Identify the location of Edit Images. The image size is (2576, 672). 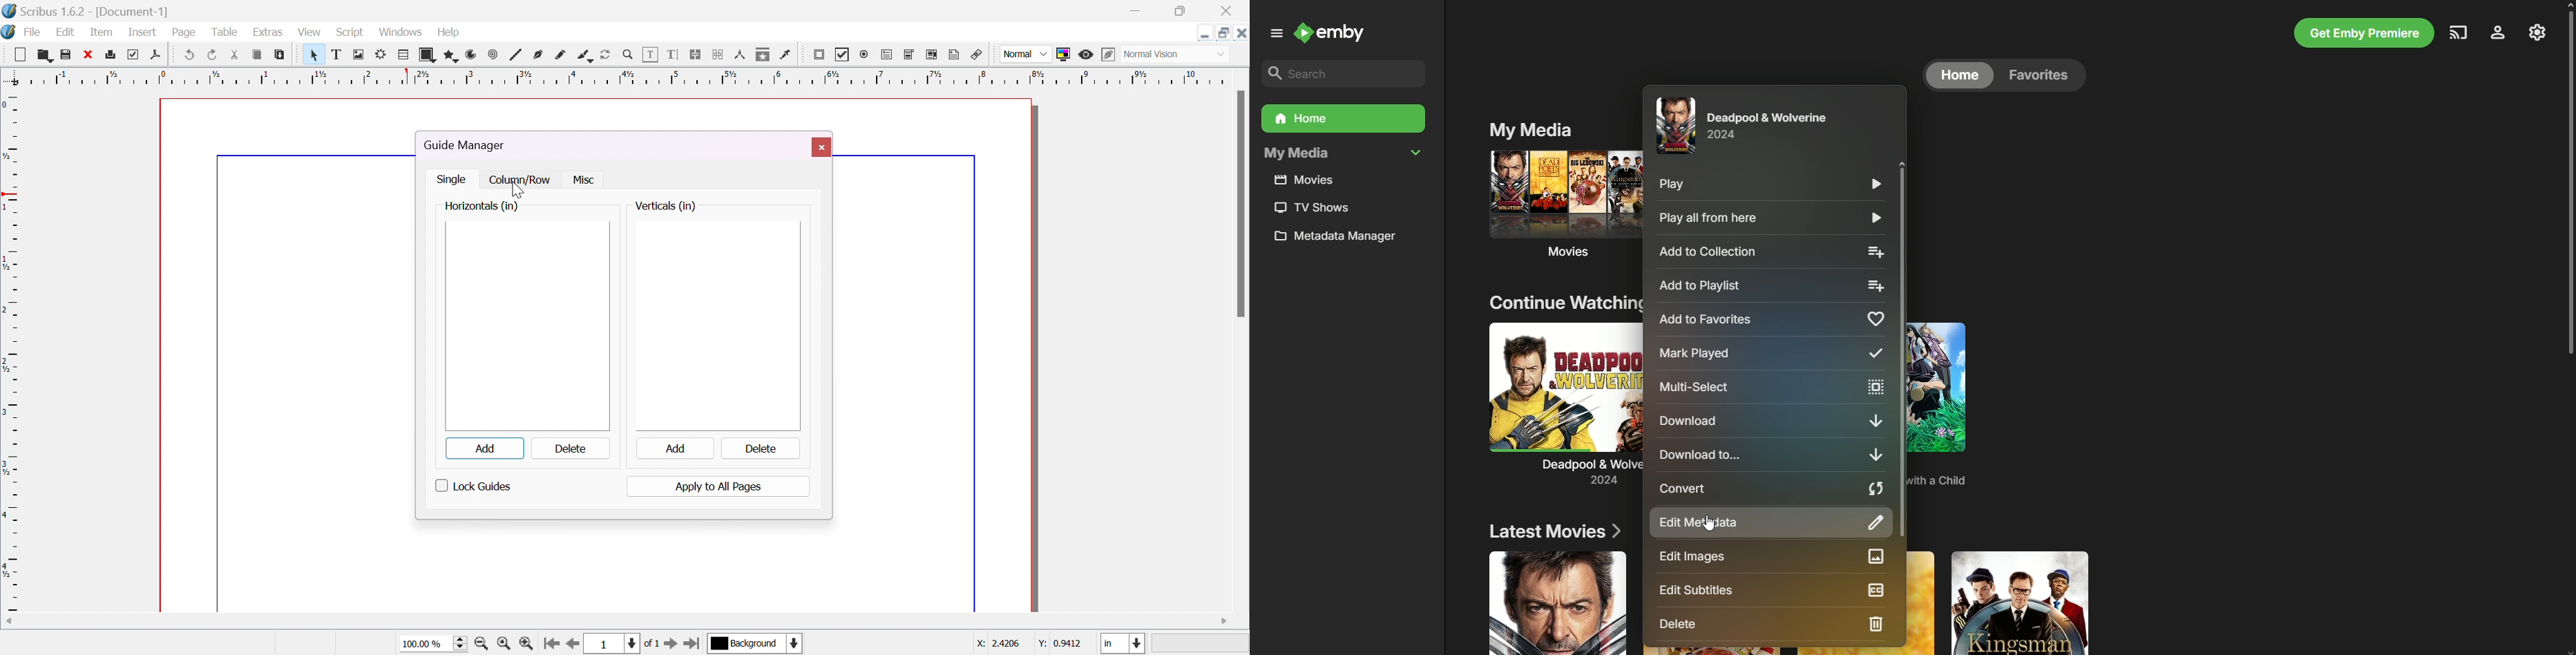
(1770, 557).